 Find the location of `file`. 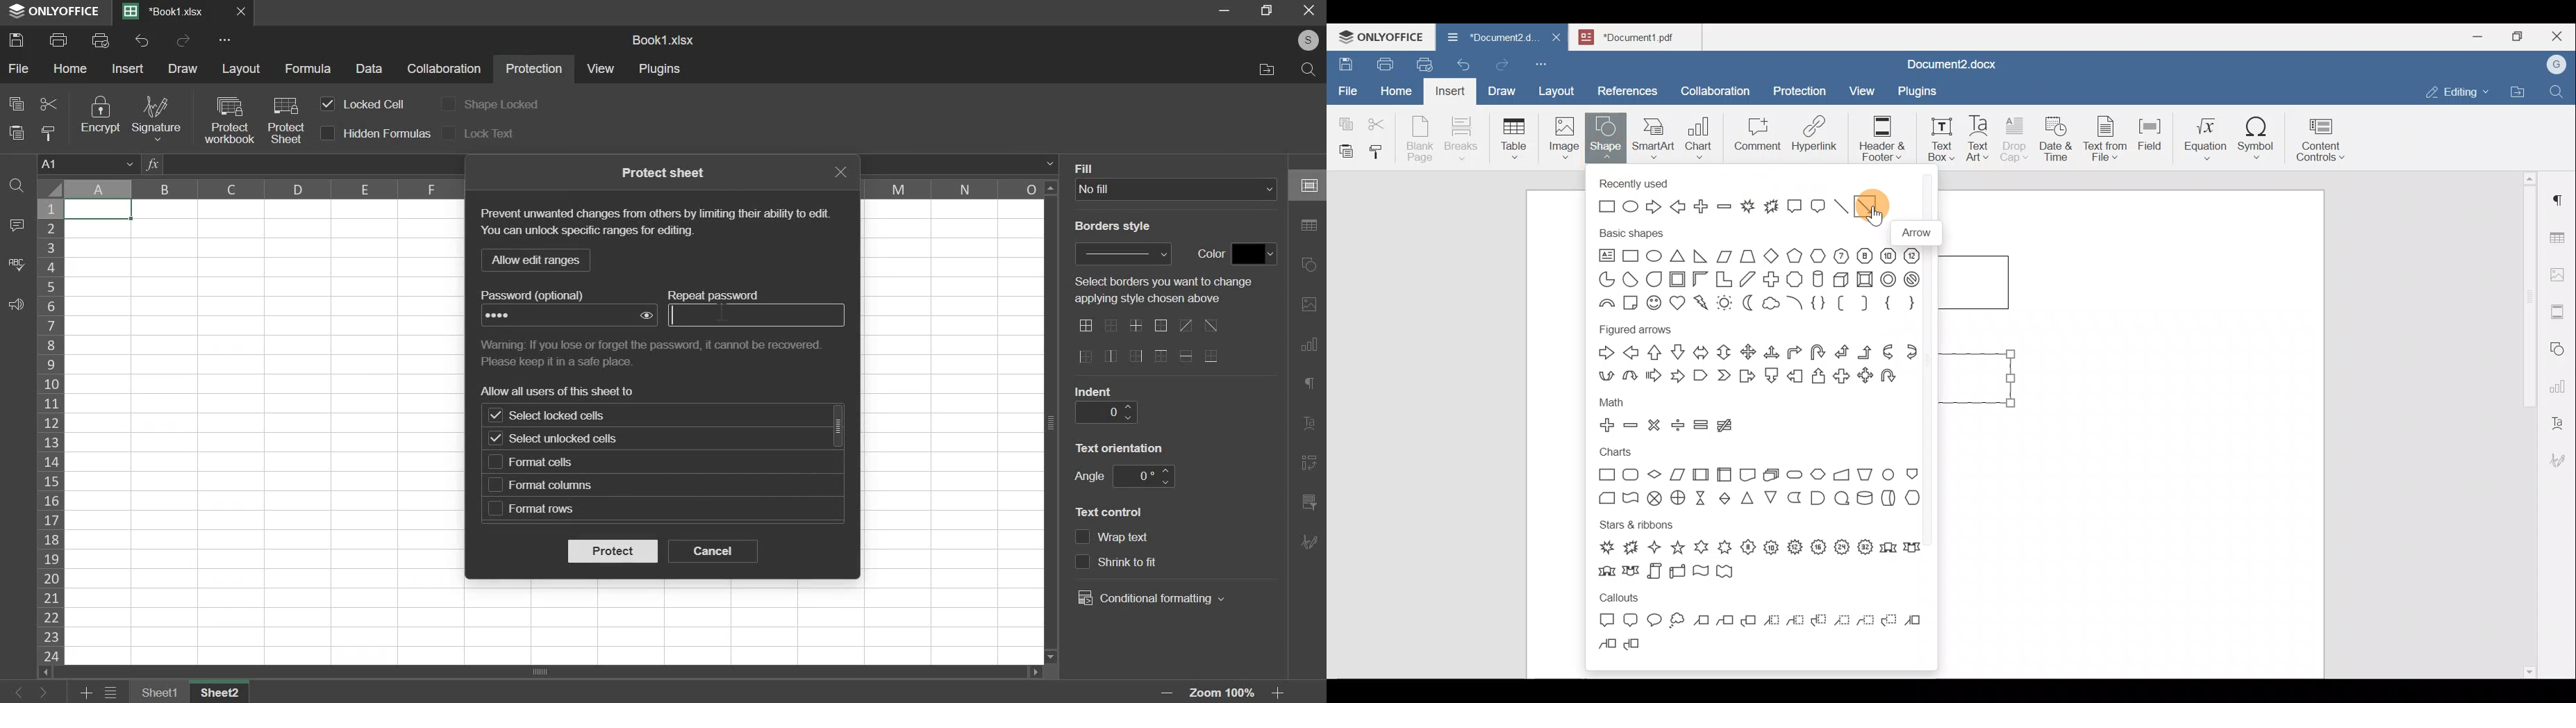

file is located at coordinates (18, 69).